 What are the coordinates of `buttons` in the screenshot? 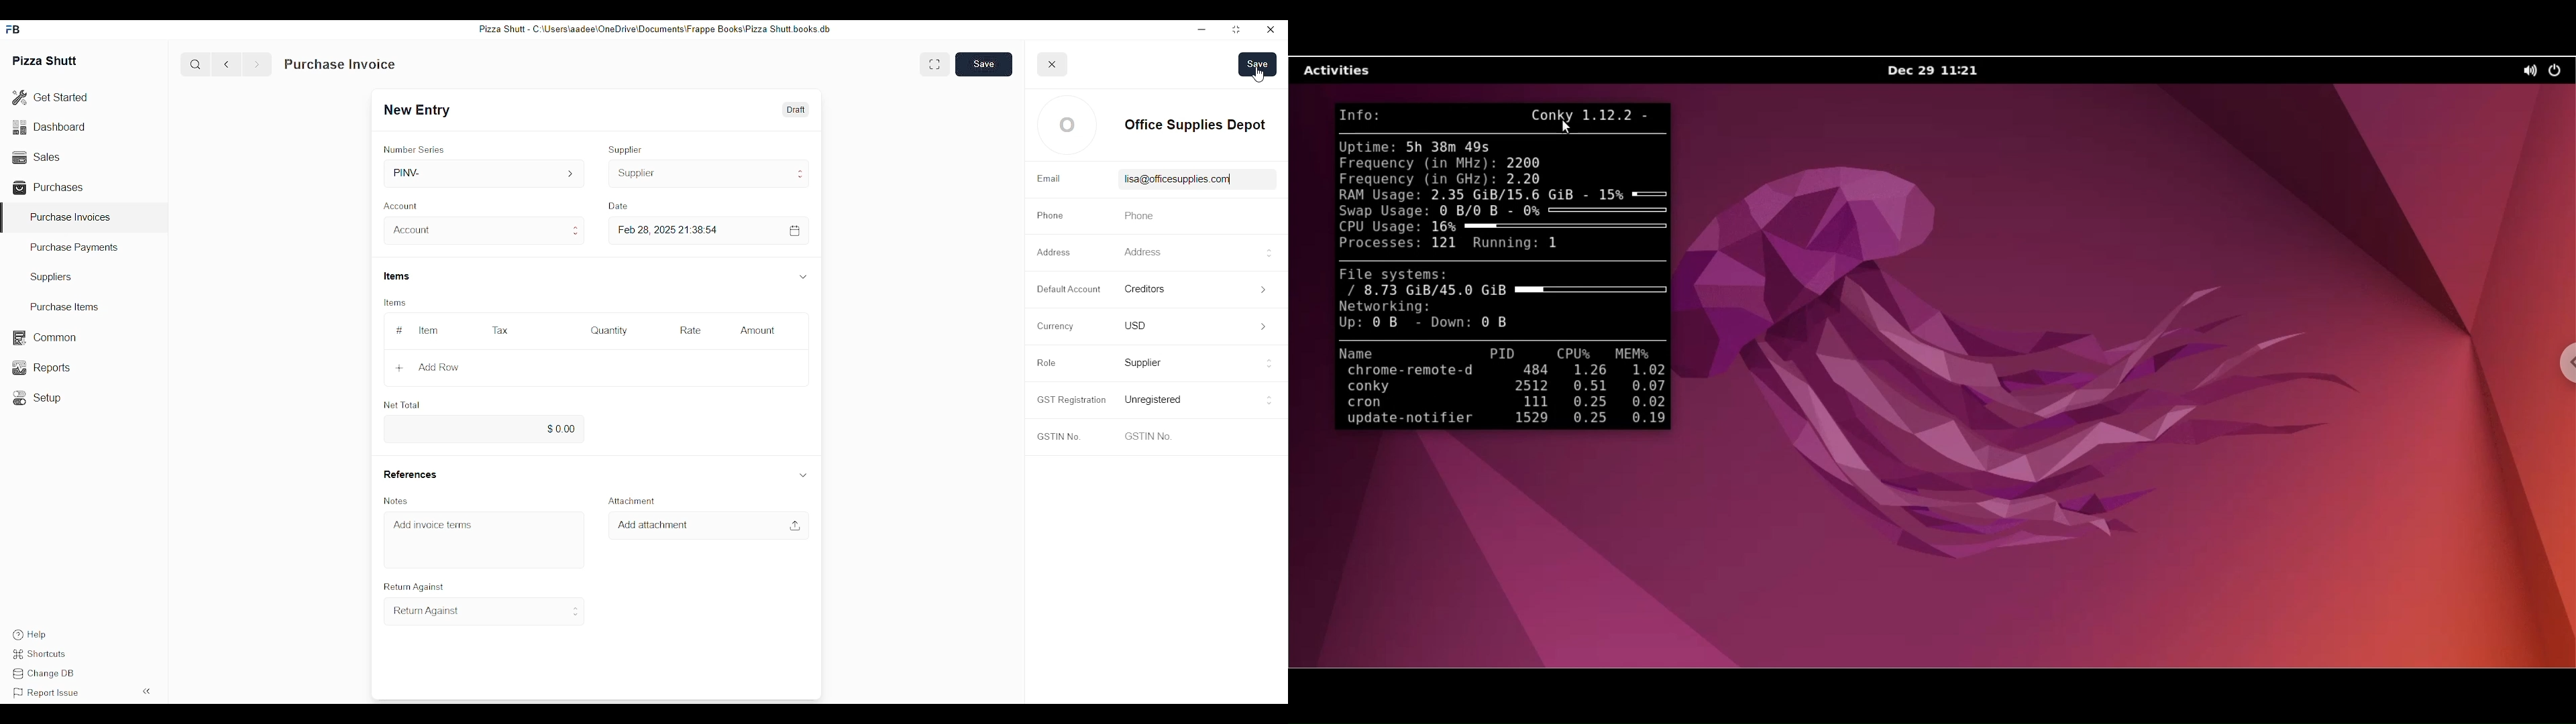 It's located at (1270, 365).